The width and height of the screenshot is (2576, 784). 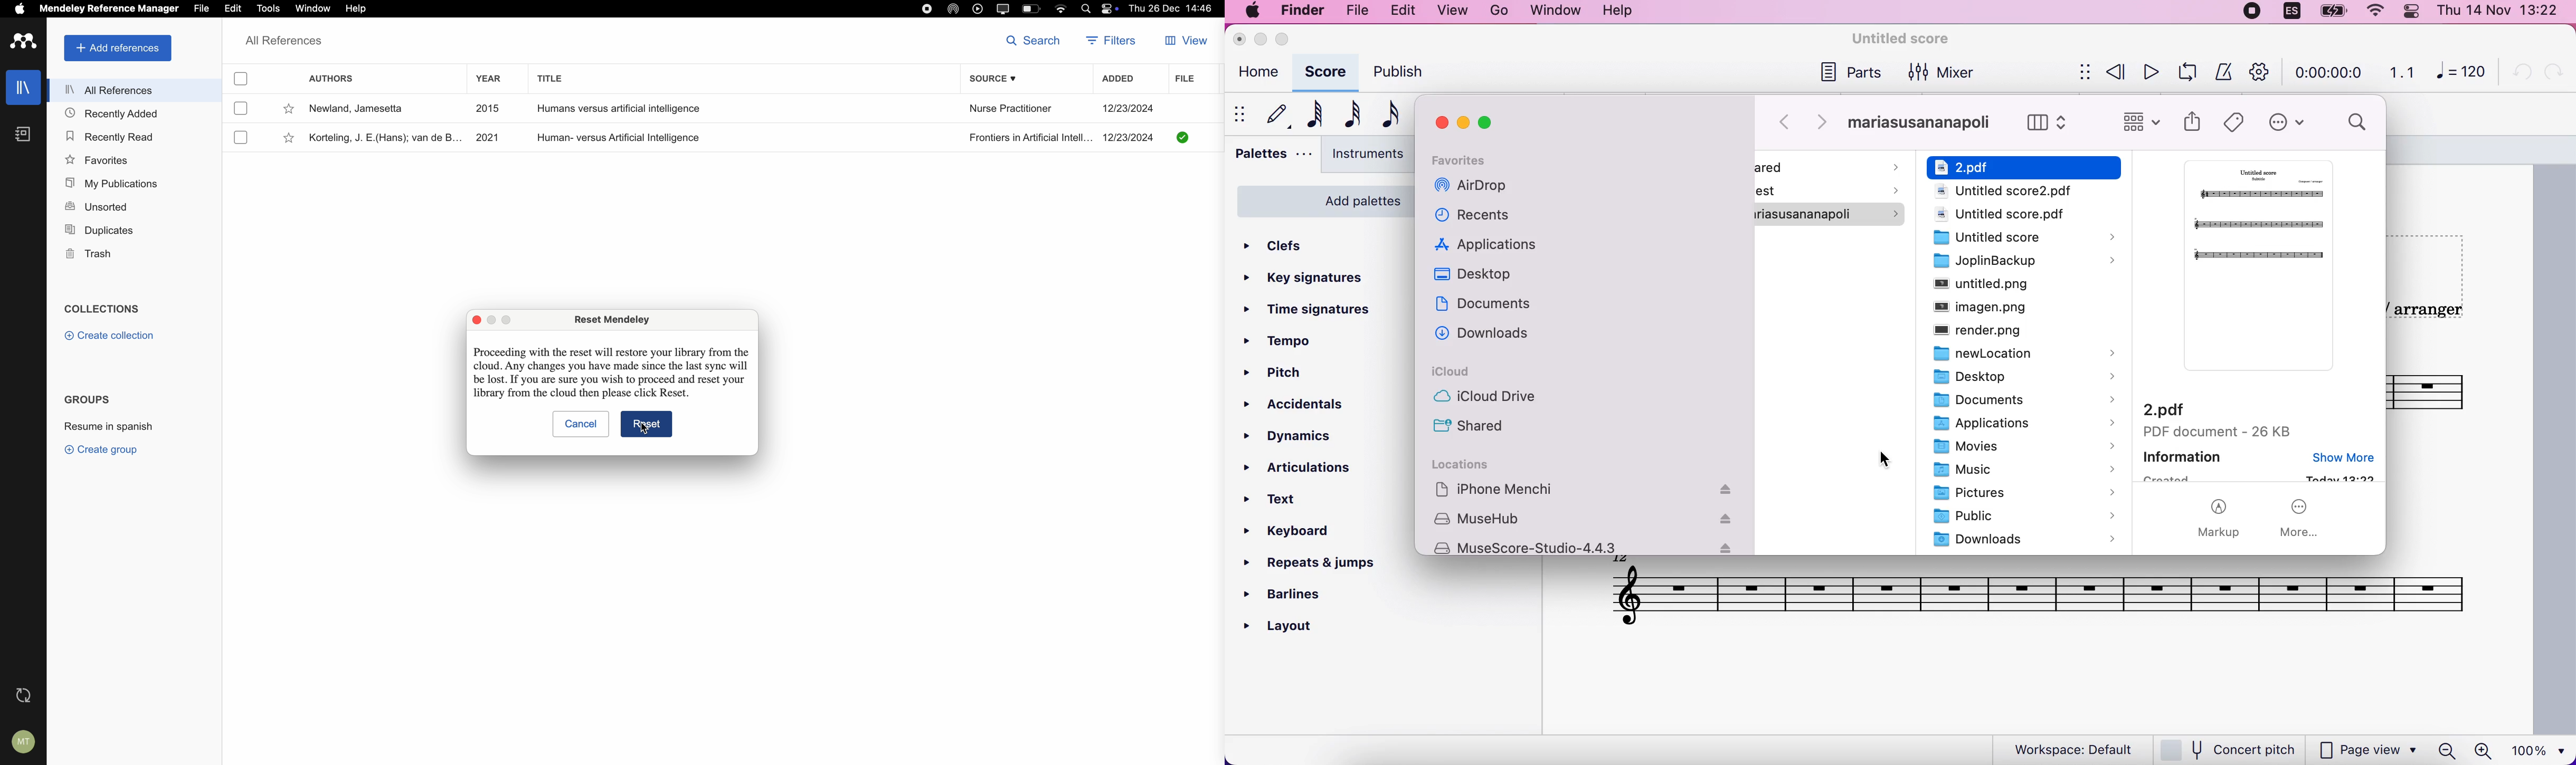 I want to click on show sidebar, so click(x=2051, y=123).